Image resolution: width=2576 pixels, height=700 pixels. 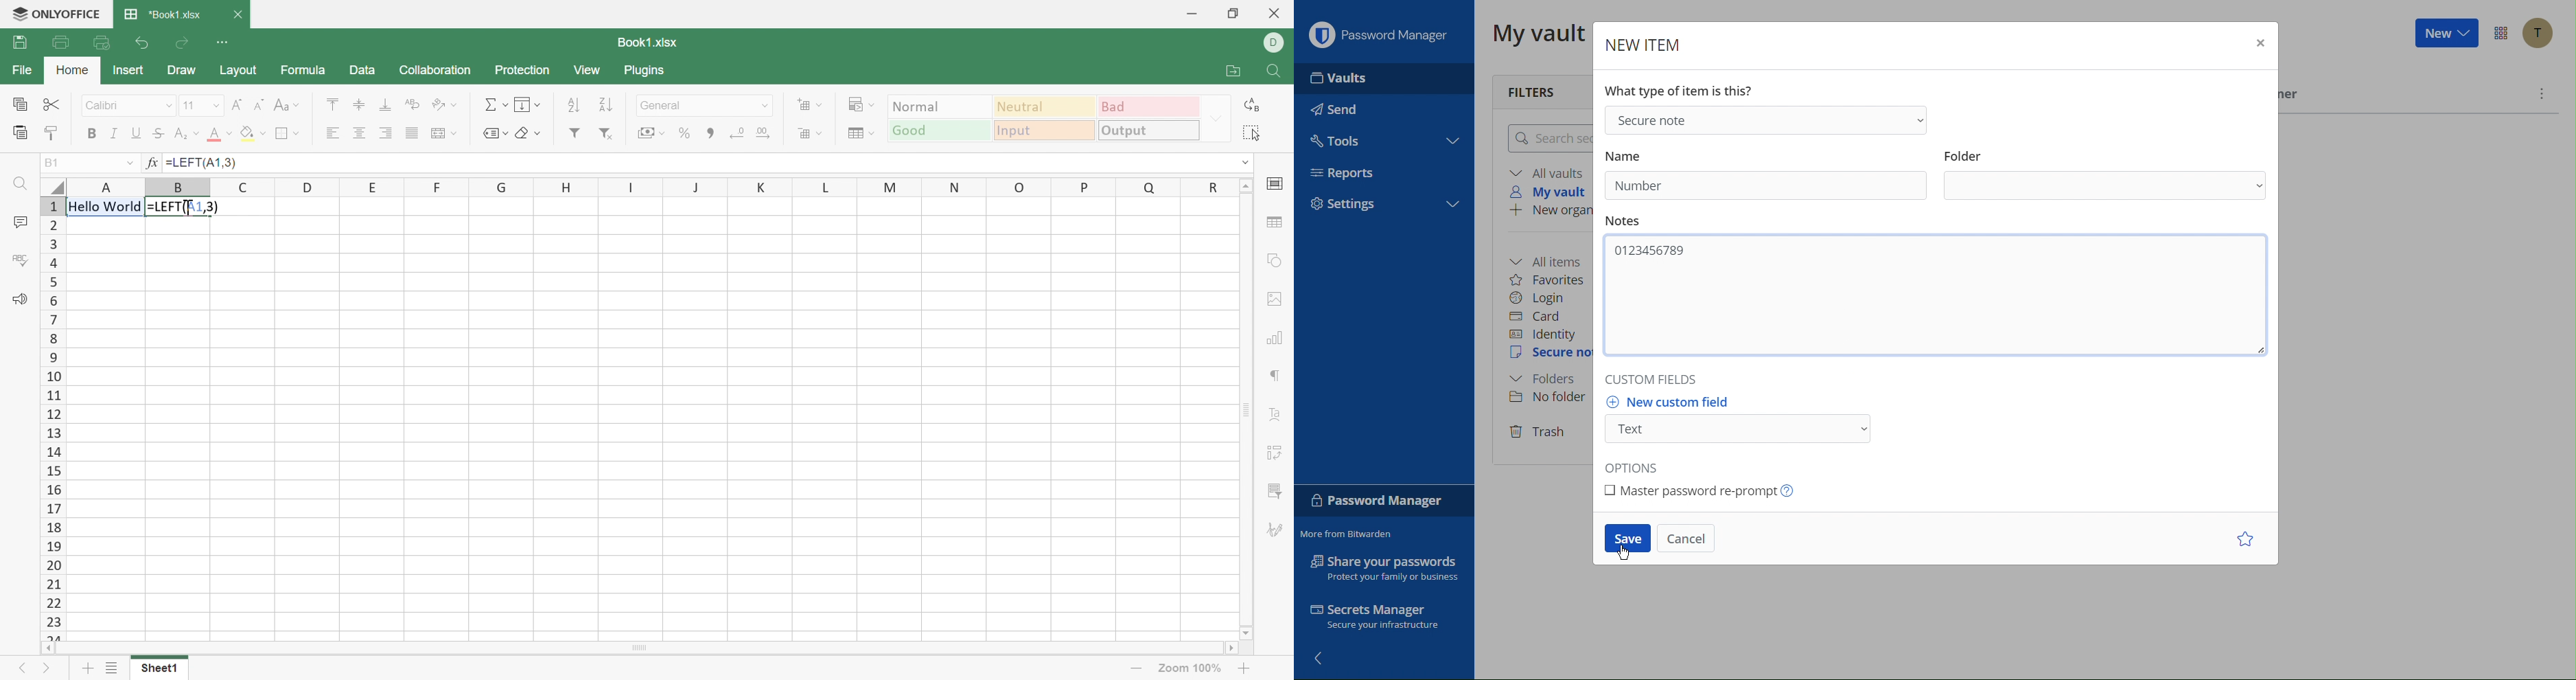 What do you see at coordinates (1244, 669) in the screenshot?
I see `Zoom in` at bounding box center [1244, 669].